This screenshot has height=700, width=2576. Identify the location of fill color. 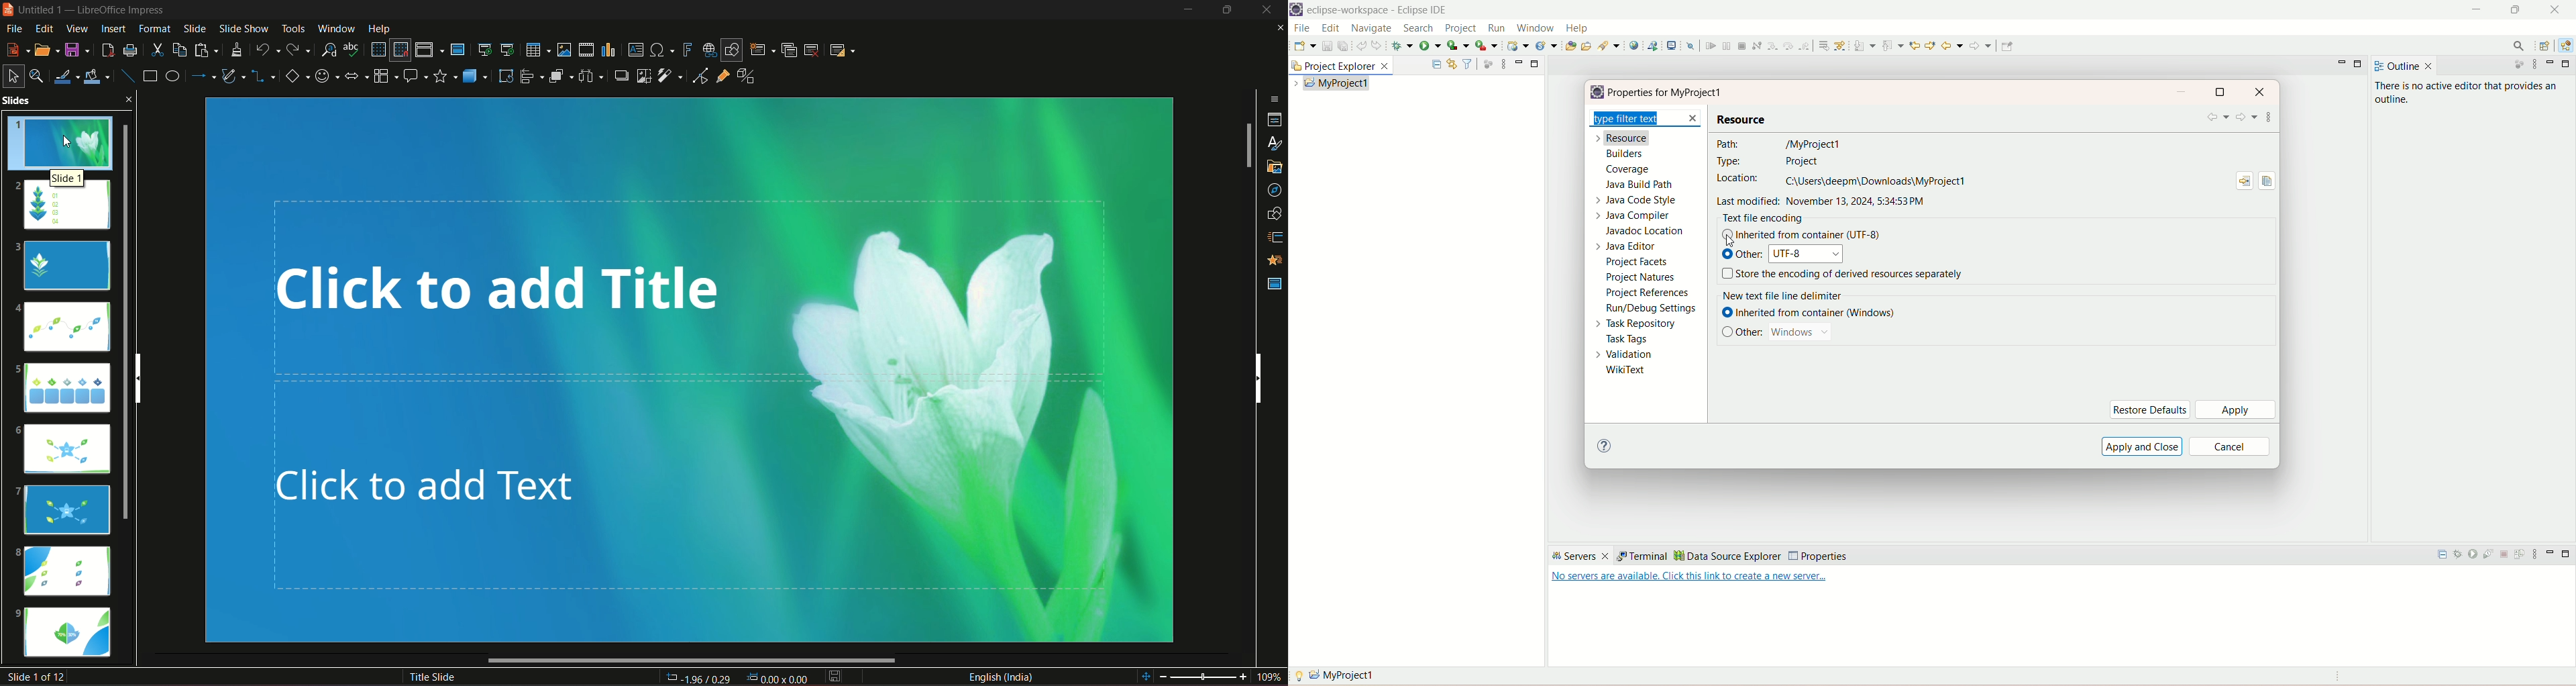
(99, 75).